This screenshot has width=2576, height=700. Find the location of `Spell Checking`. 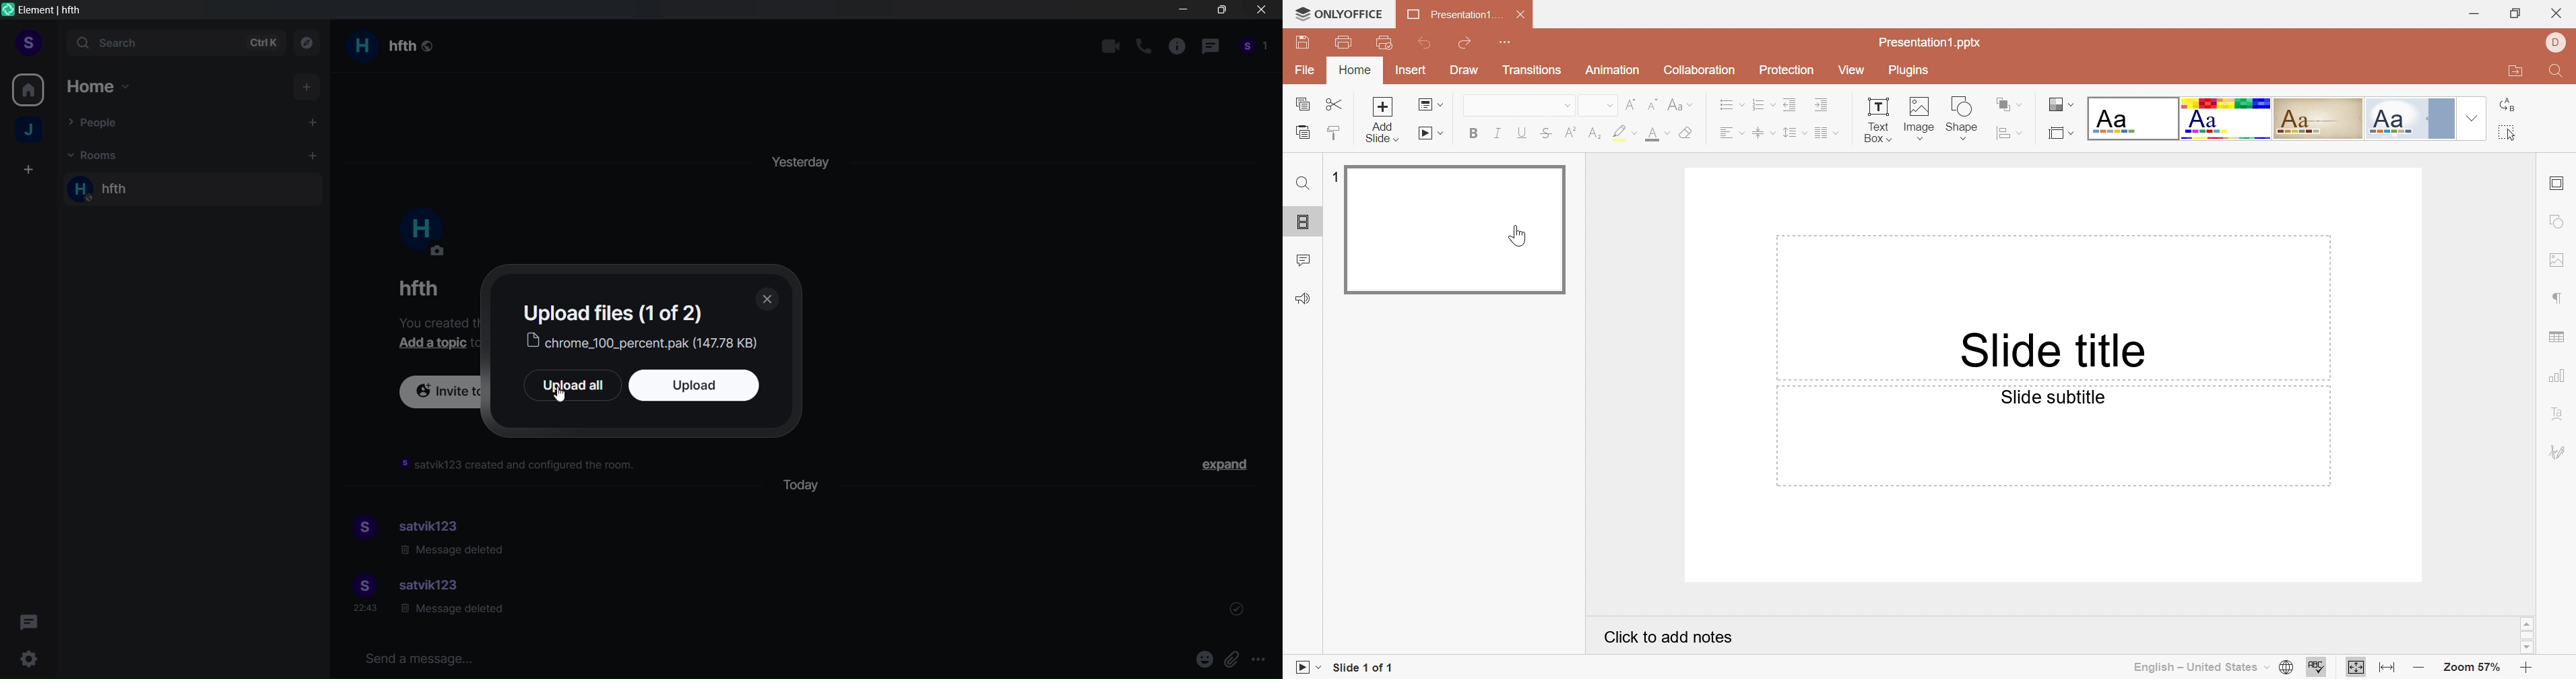

Spell Checking is located at coordinates (2319, 666).